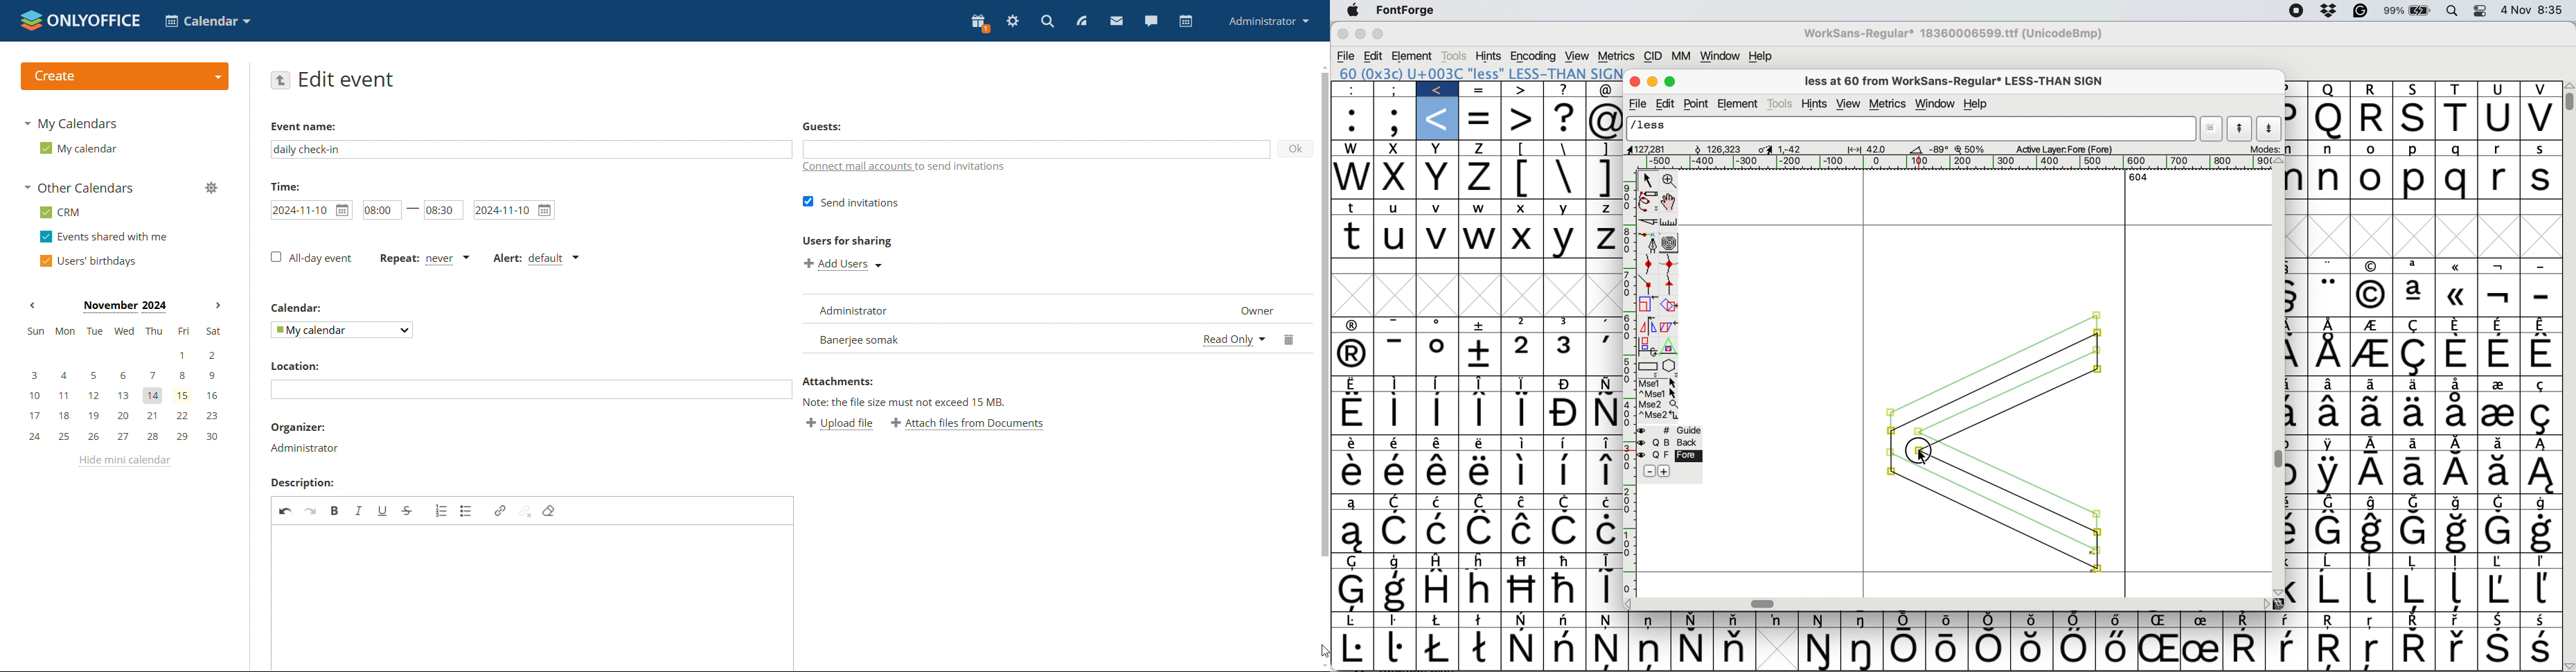  What do you see at coordinates (2374, 503) in the screenshot?
I see `Symbol` at bounding box center [2374, 503].